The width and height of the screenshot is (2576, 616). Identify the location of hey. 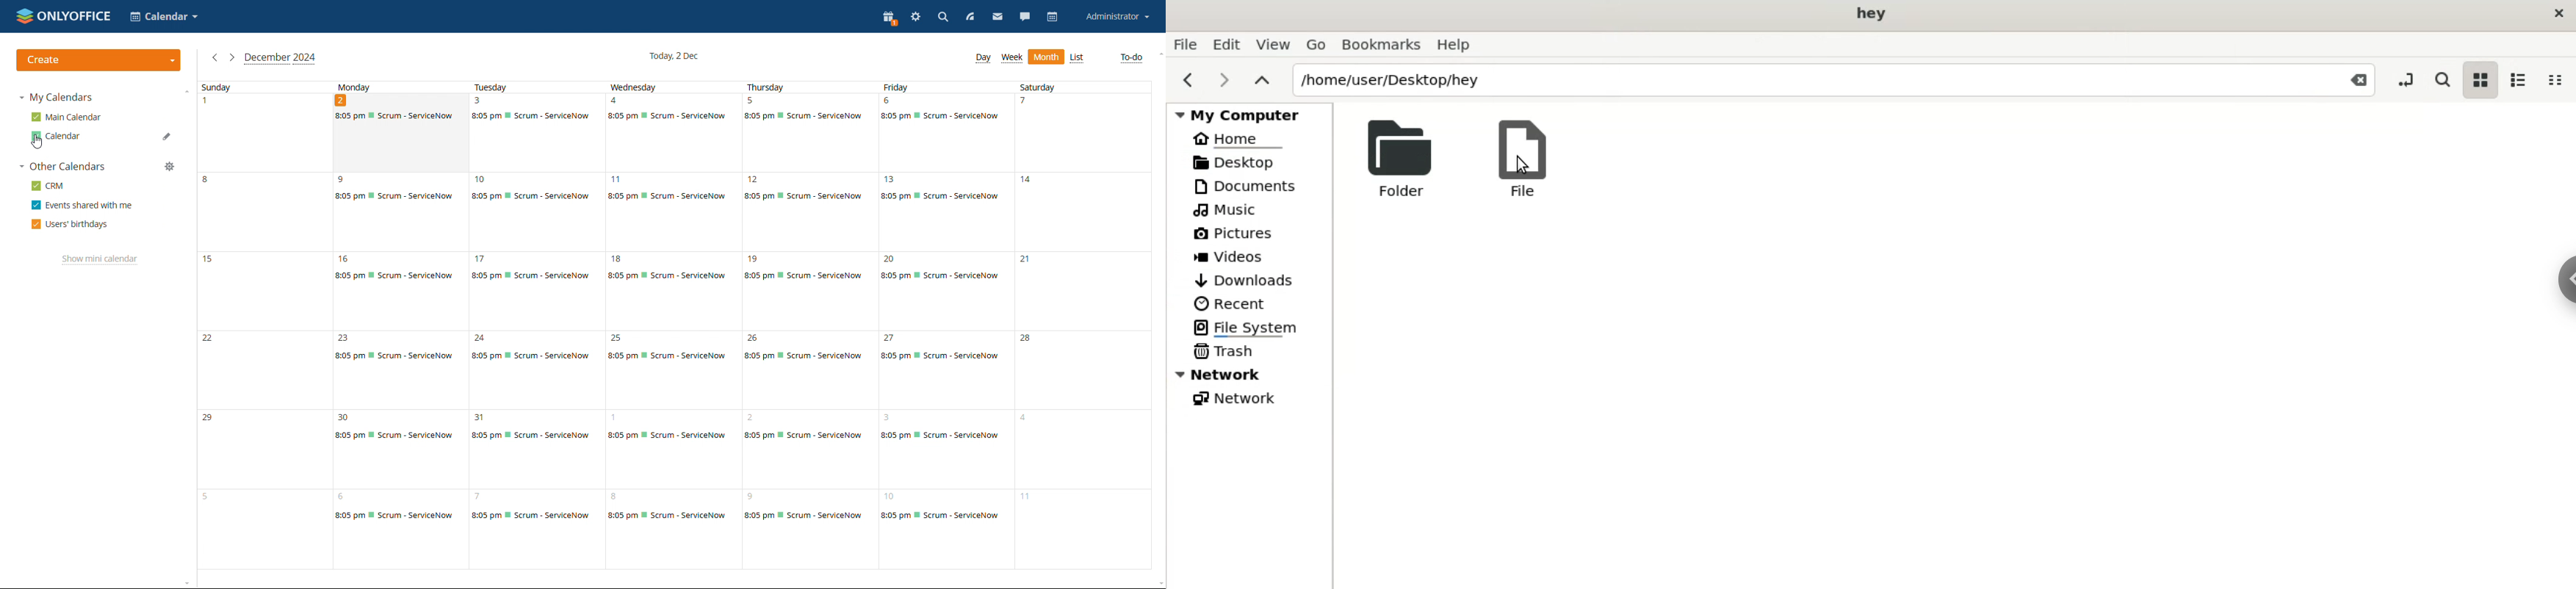
(1872, 15).